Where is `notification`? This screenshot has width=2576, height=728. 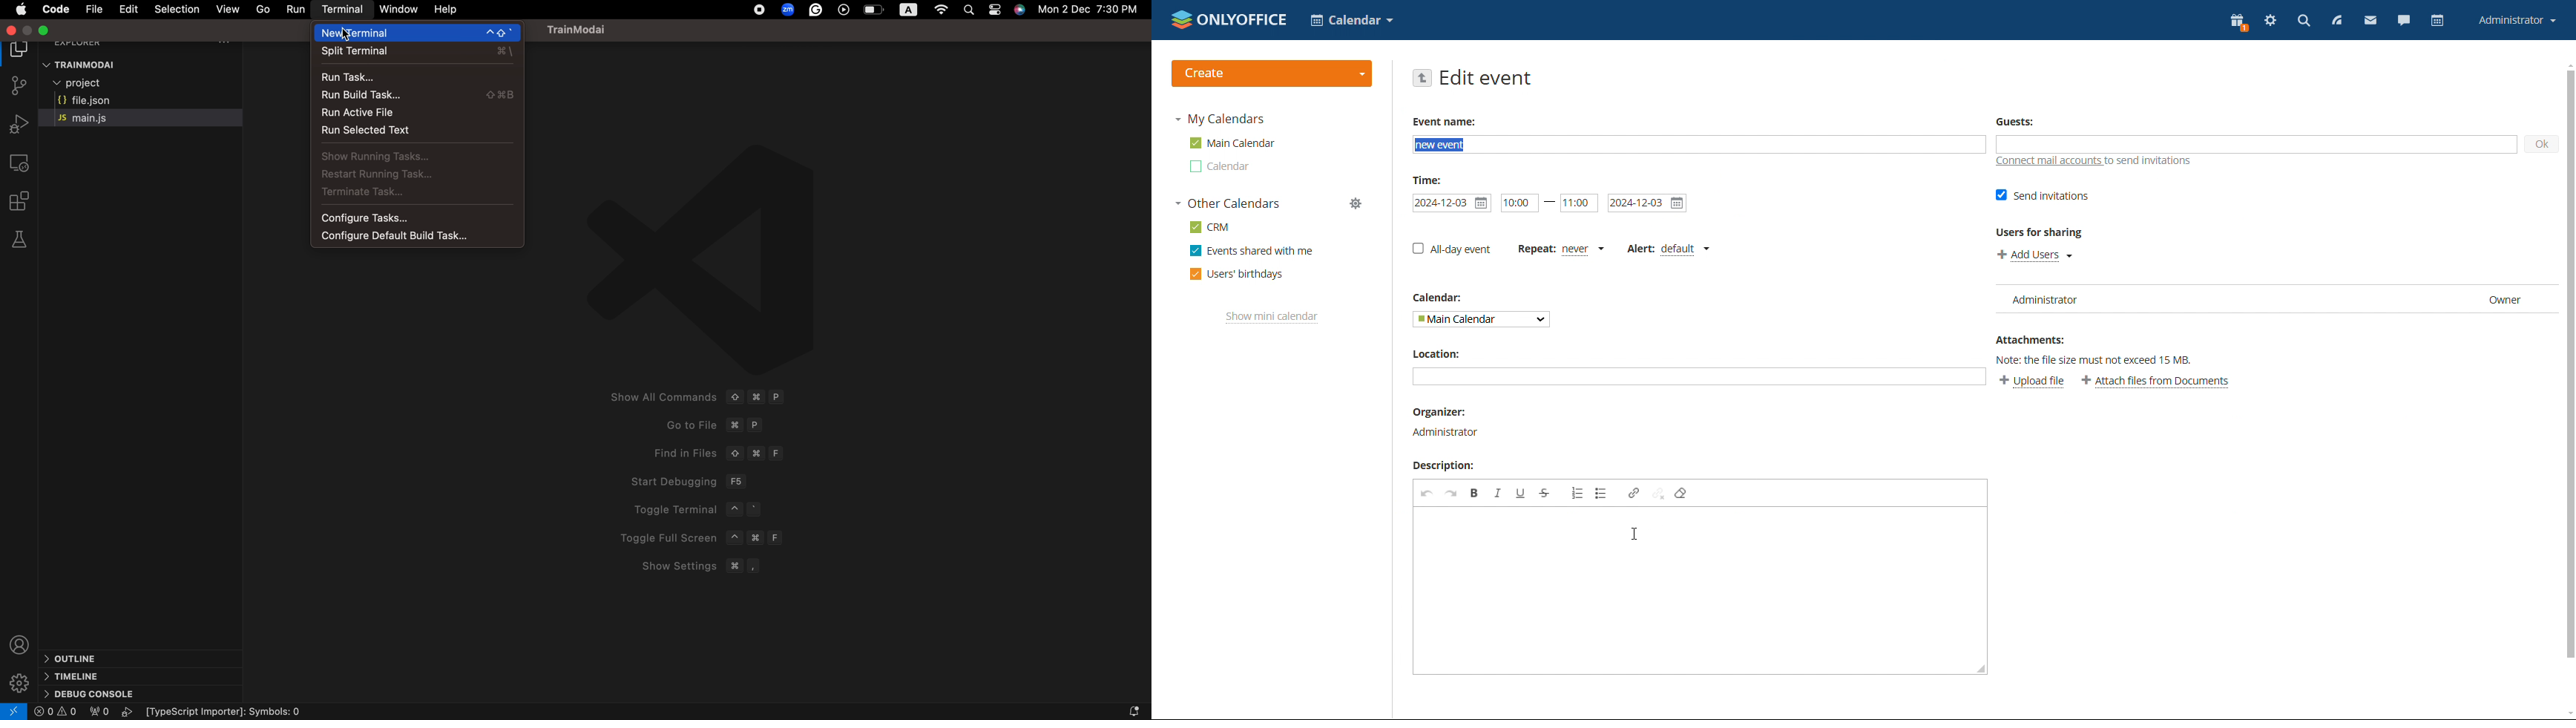
notification is located at coordinates (1117, 710).